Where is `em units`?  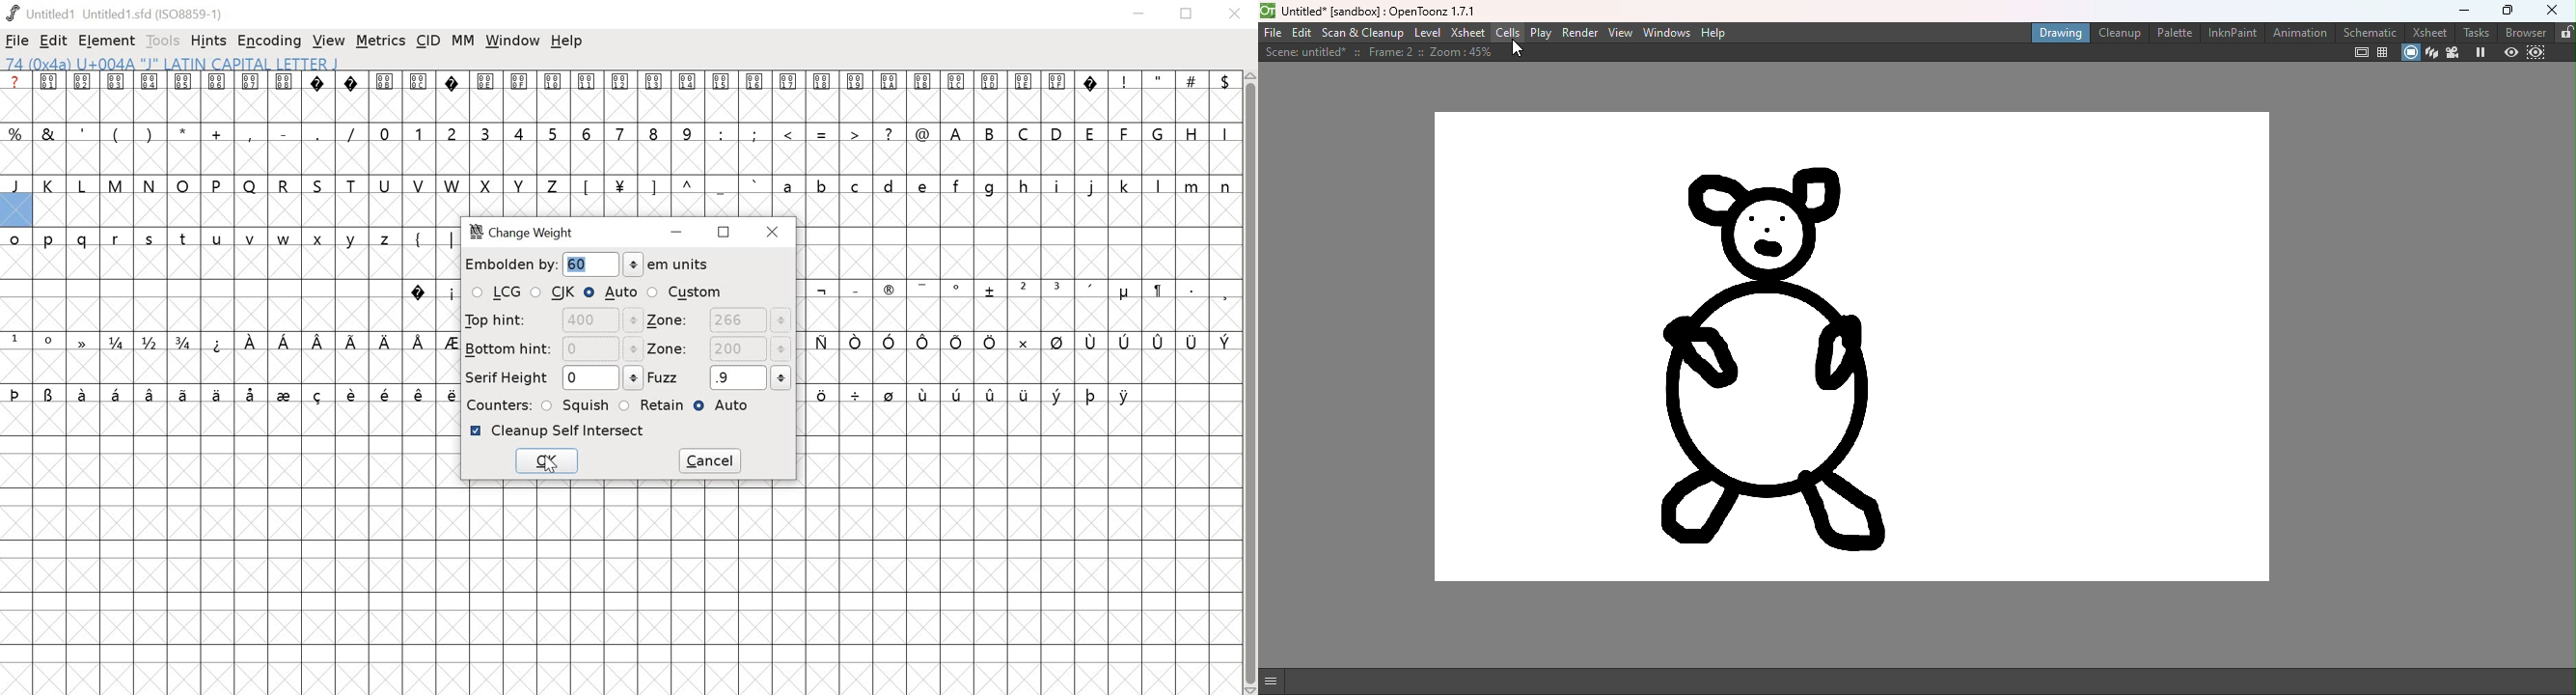
em units is located at coordinates (667, 264).